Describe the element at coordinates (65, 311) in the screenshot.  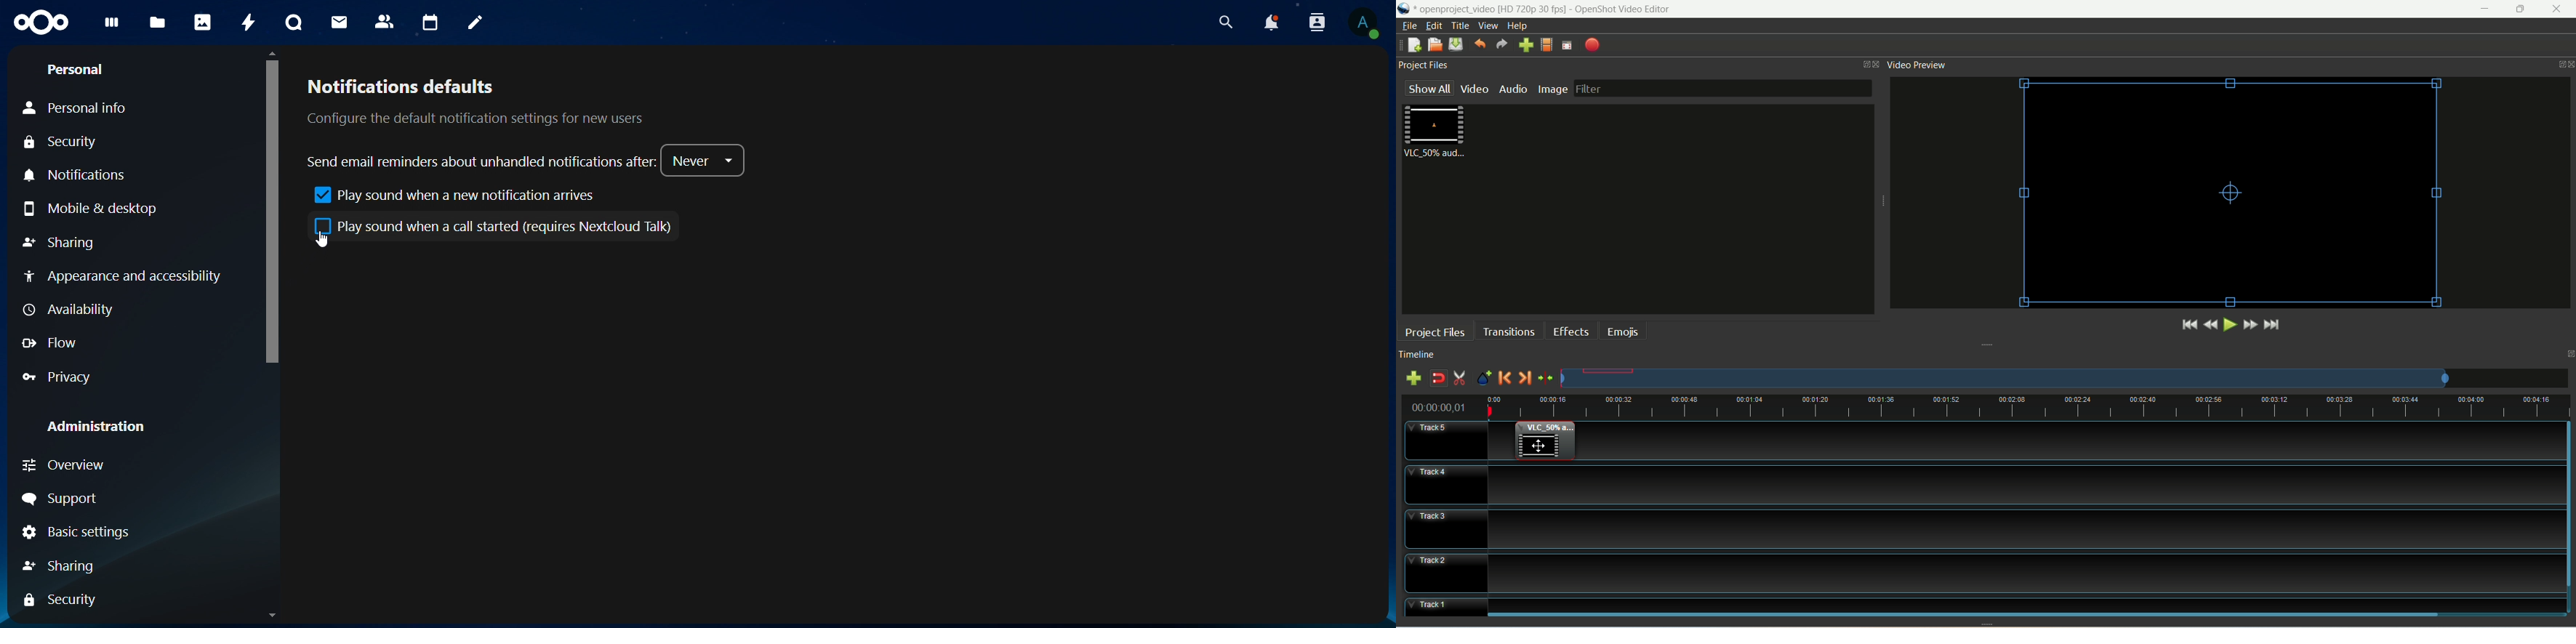
I see `Availability` at that location.